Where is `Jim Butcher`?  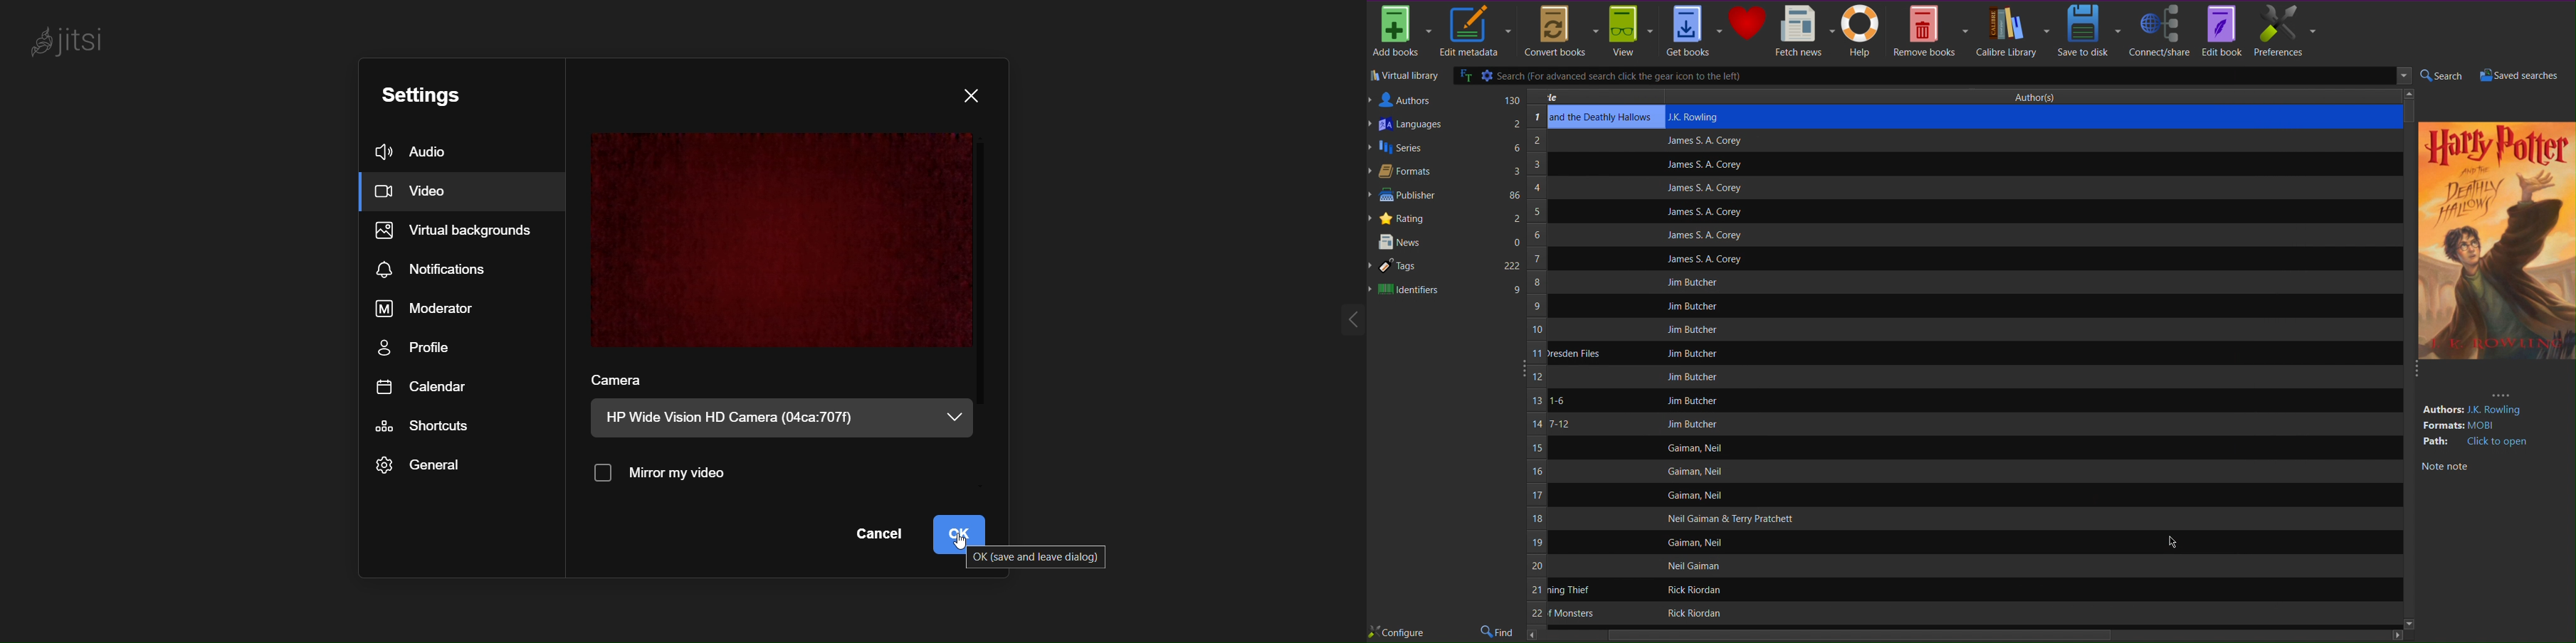
Jim Butcher is located at coordinates (1692, 330).